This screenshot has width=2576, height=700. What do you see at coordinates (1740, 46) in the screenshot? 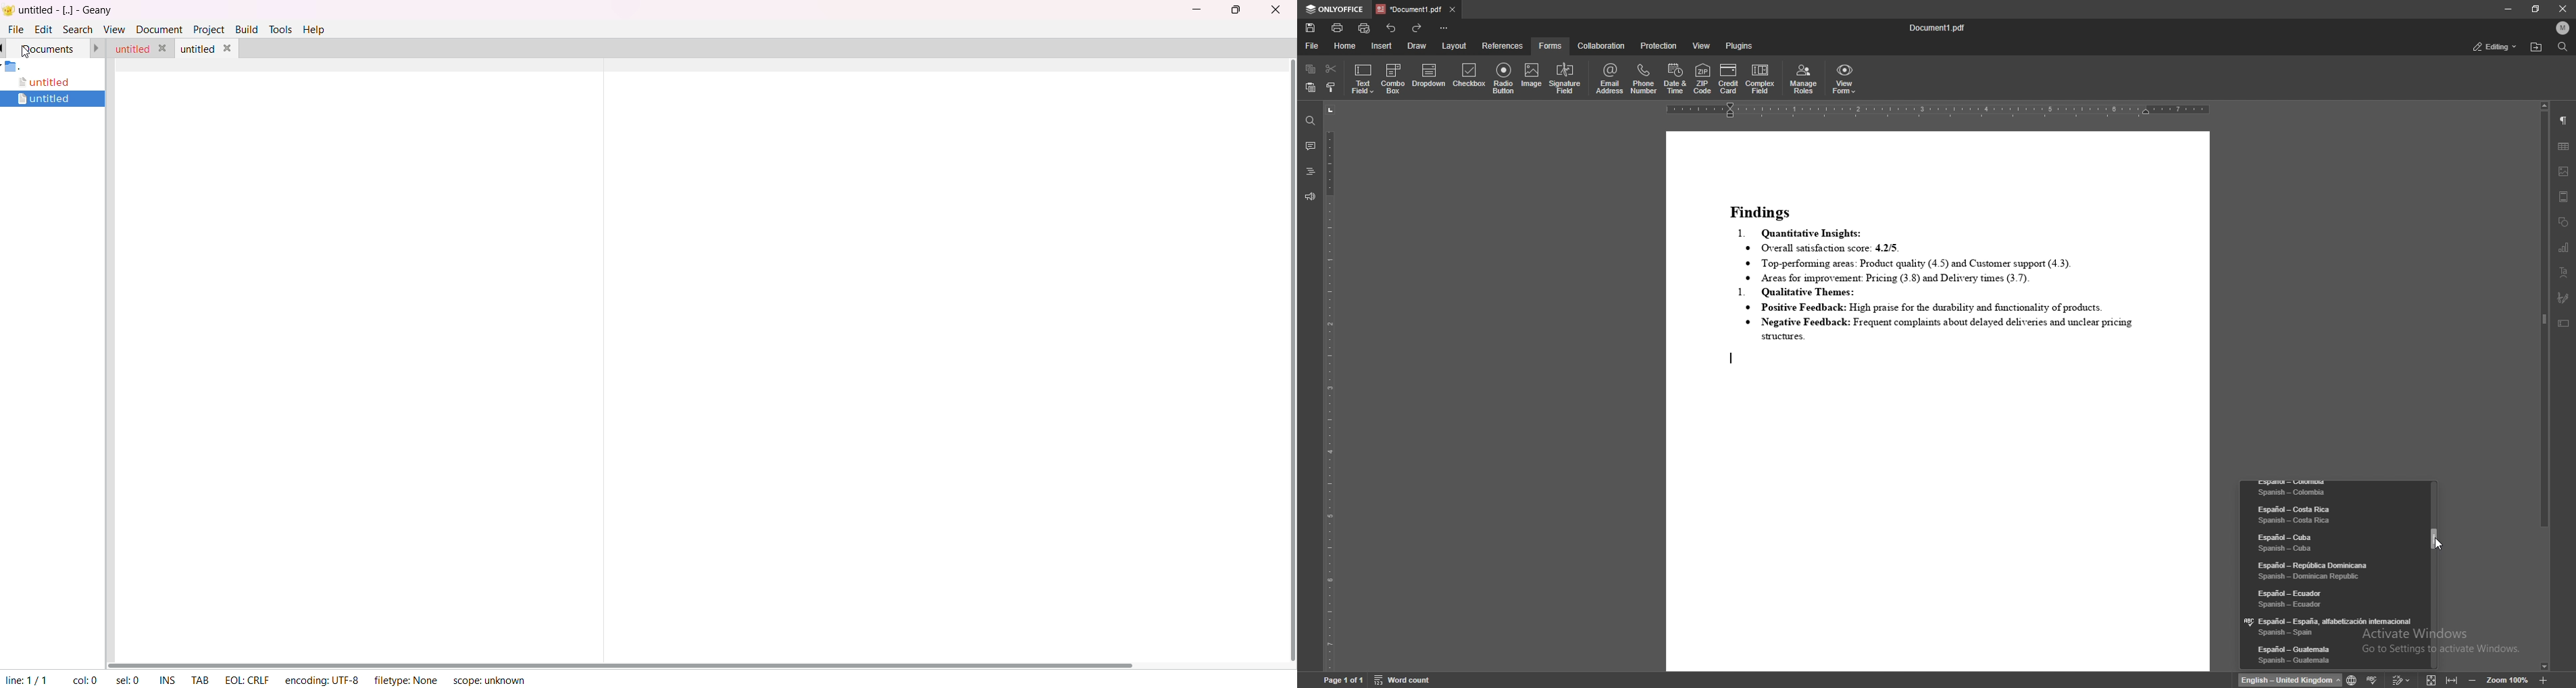
I see `plugins` at bounding box center [1740, 46].